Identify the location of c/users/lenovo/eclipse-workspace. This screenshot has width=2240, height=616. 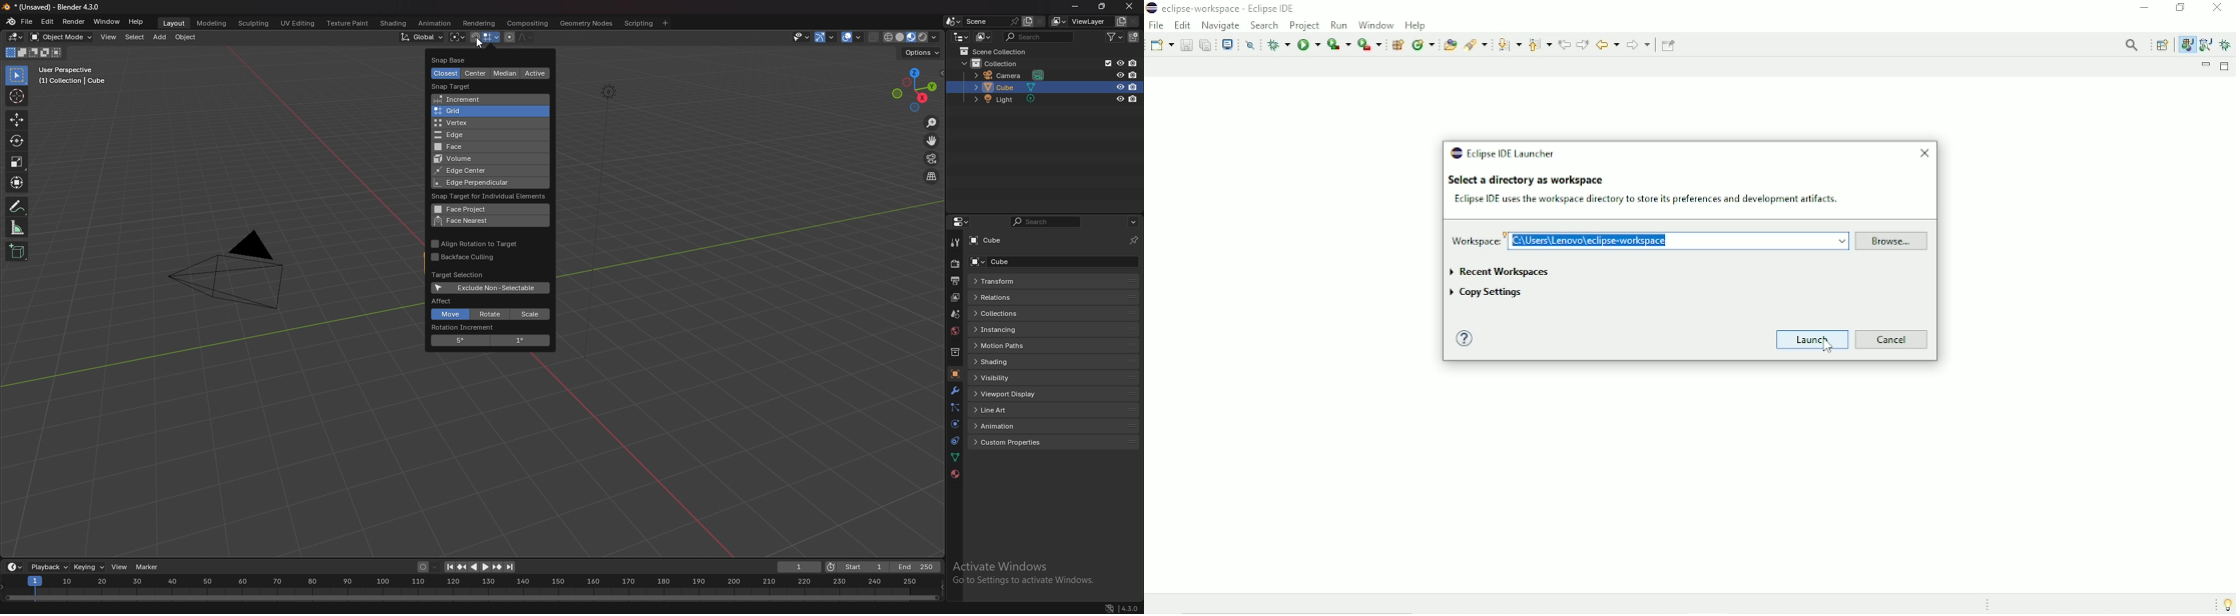
(1679, 240).